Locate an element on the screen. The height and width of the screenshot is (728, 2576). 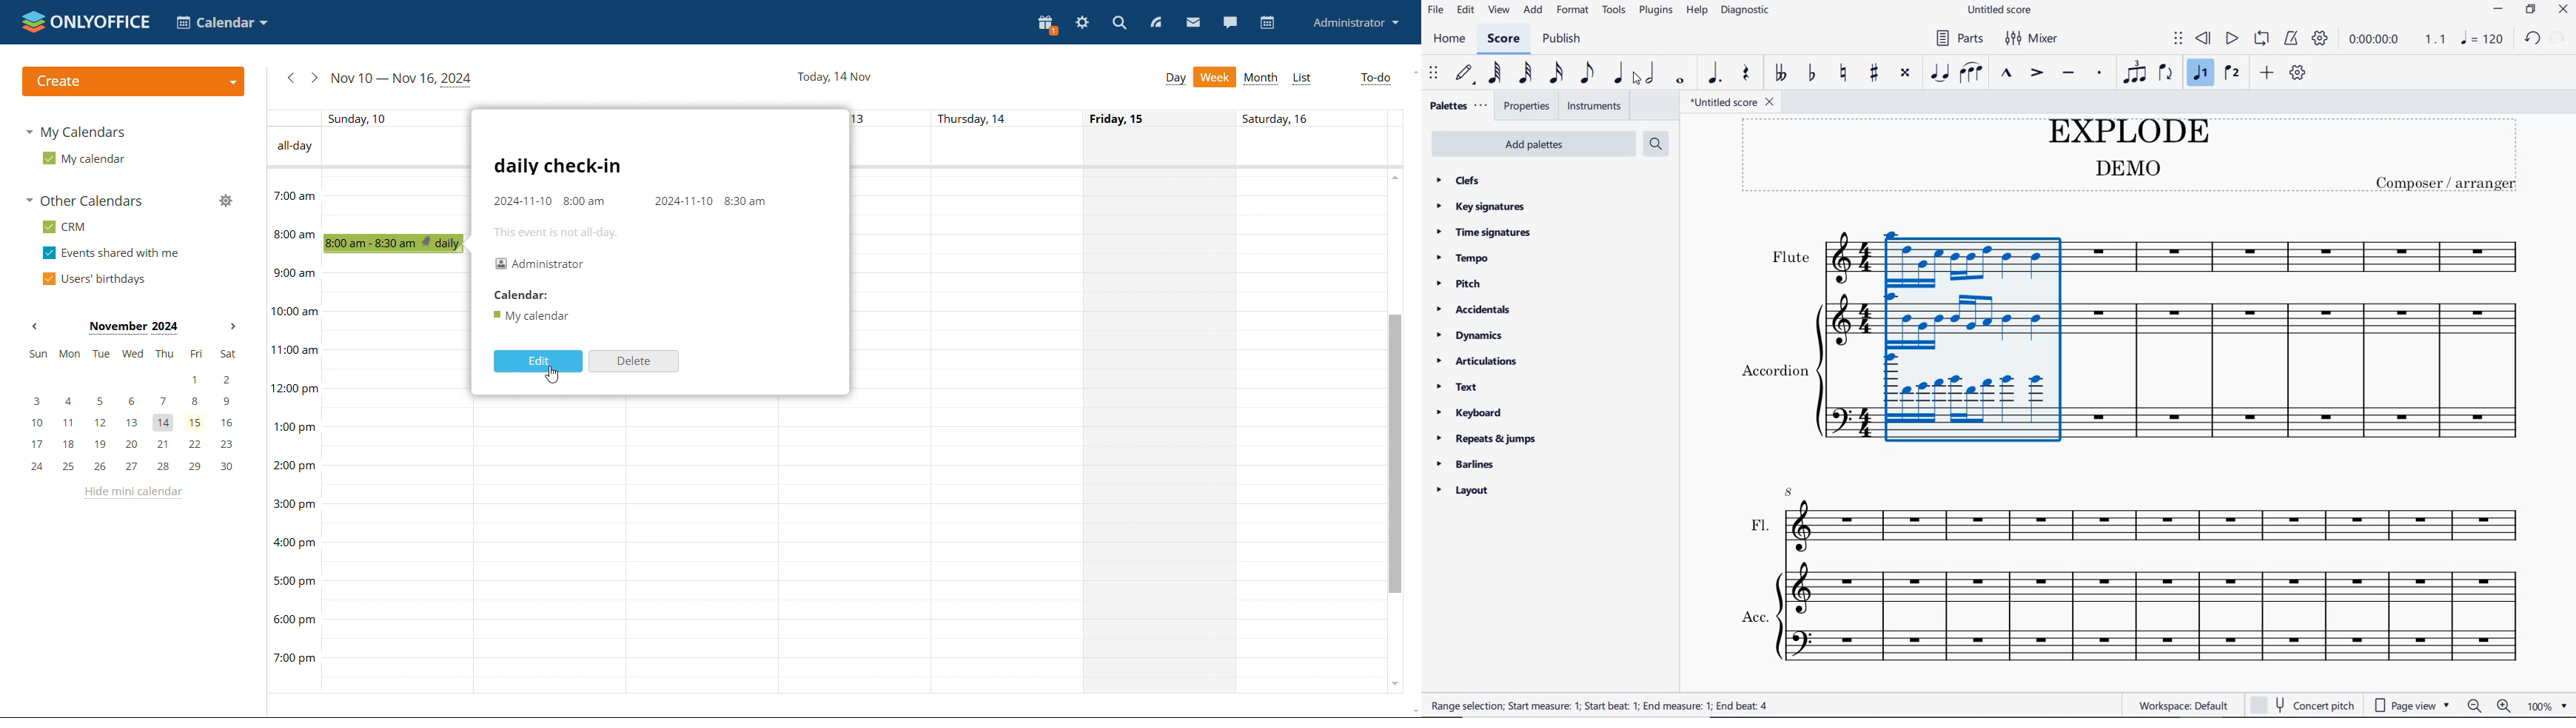
view is located at coordinates (1496, 9).